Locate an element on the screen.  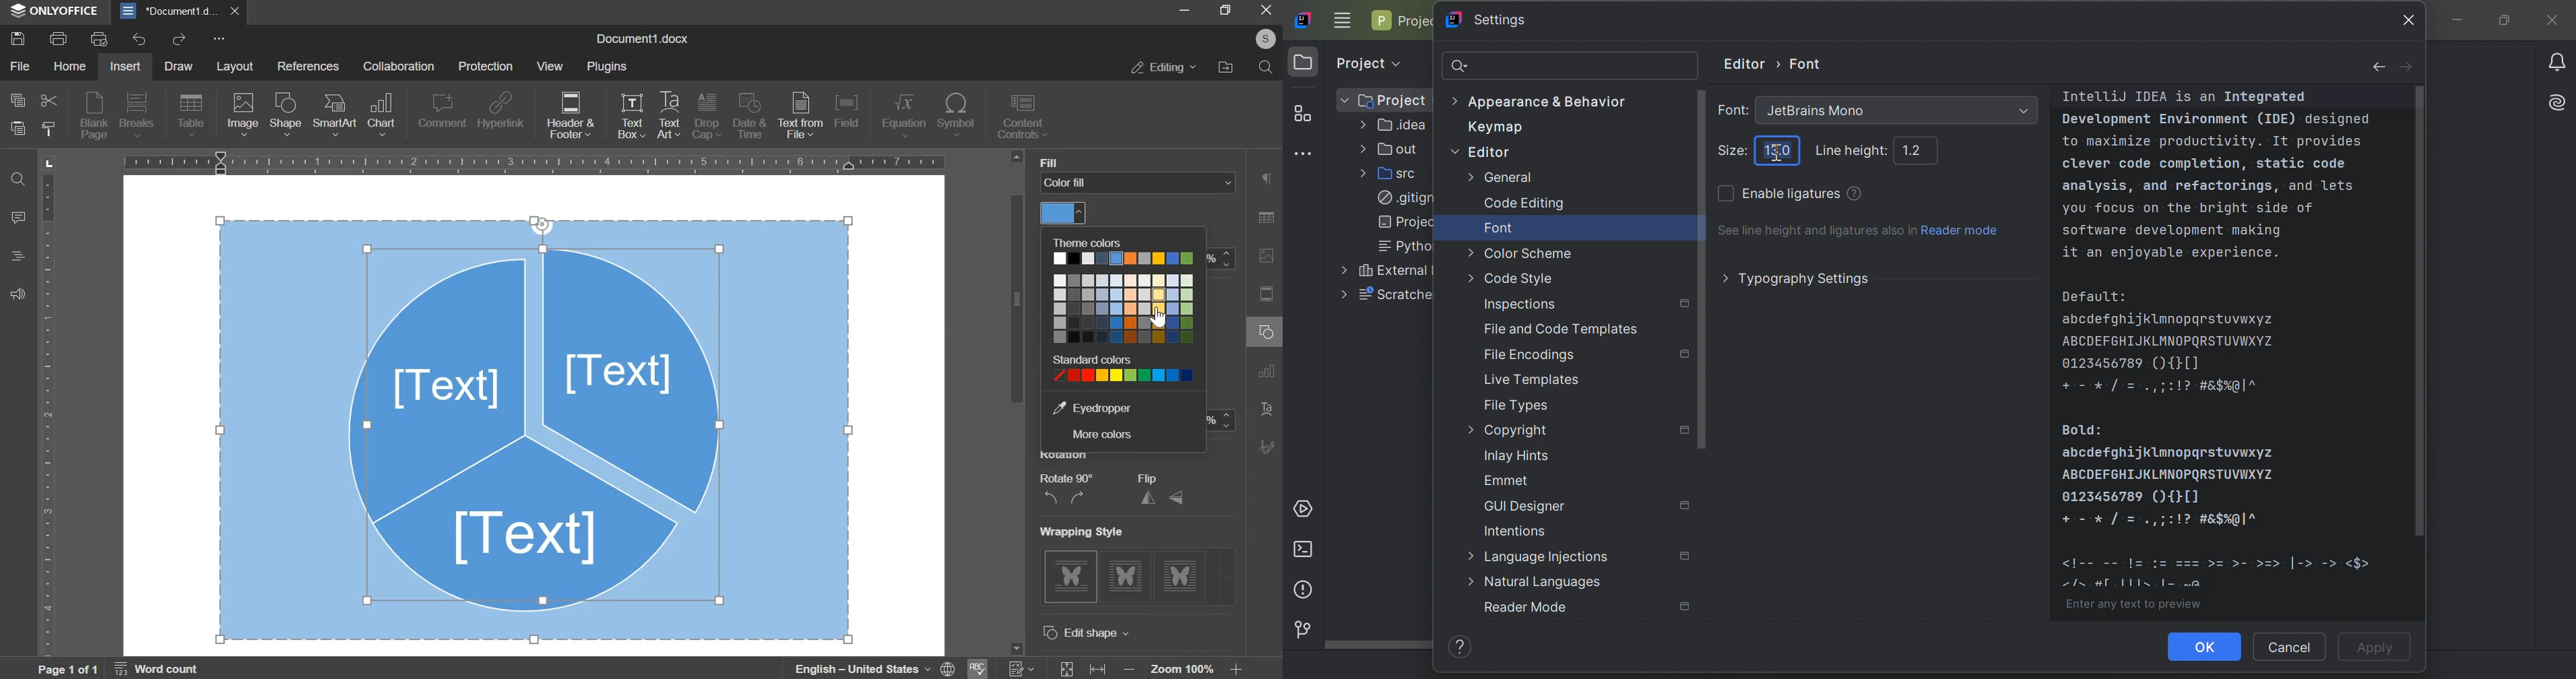
icons is located at coordinates (2219, 573).